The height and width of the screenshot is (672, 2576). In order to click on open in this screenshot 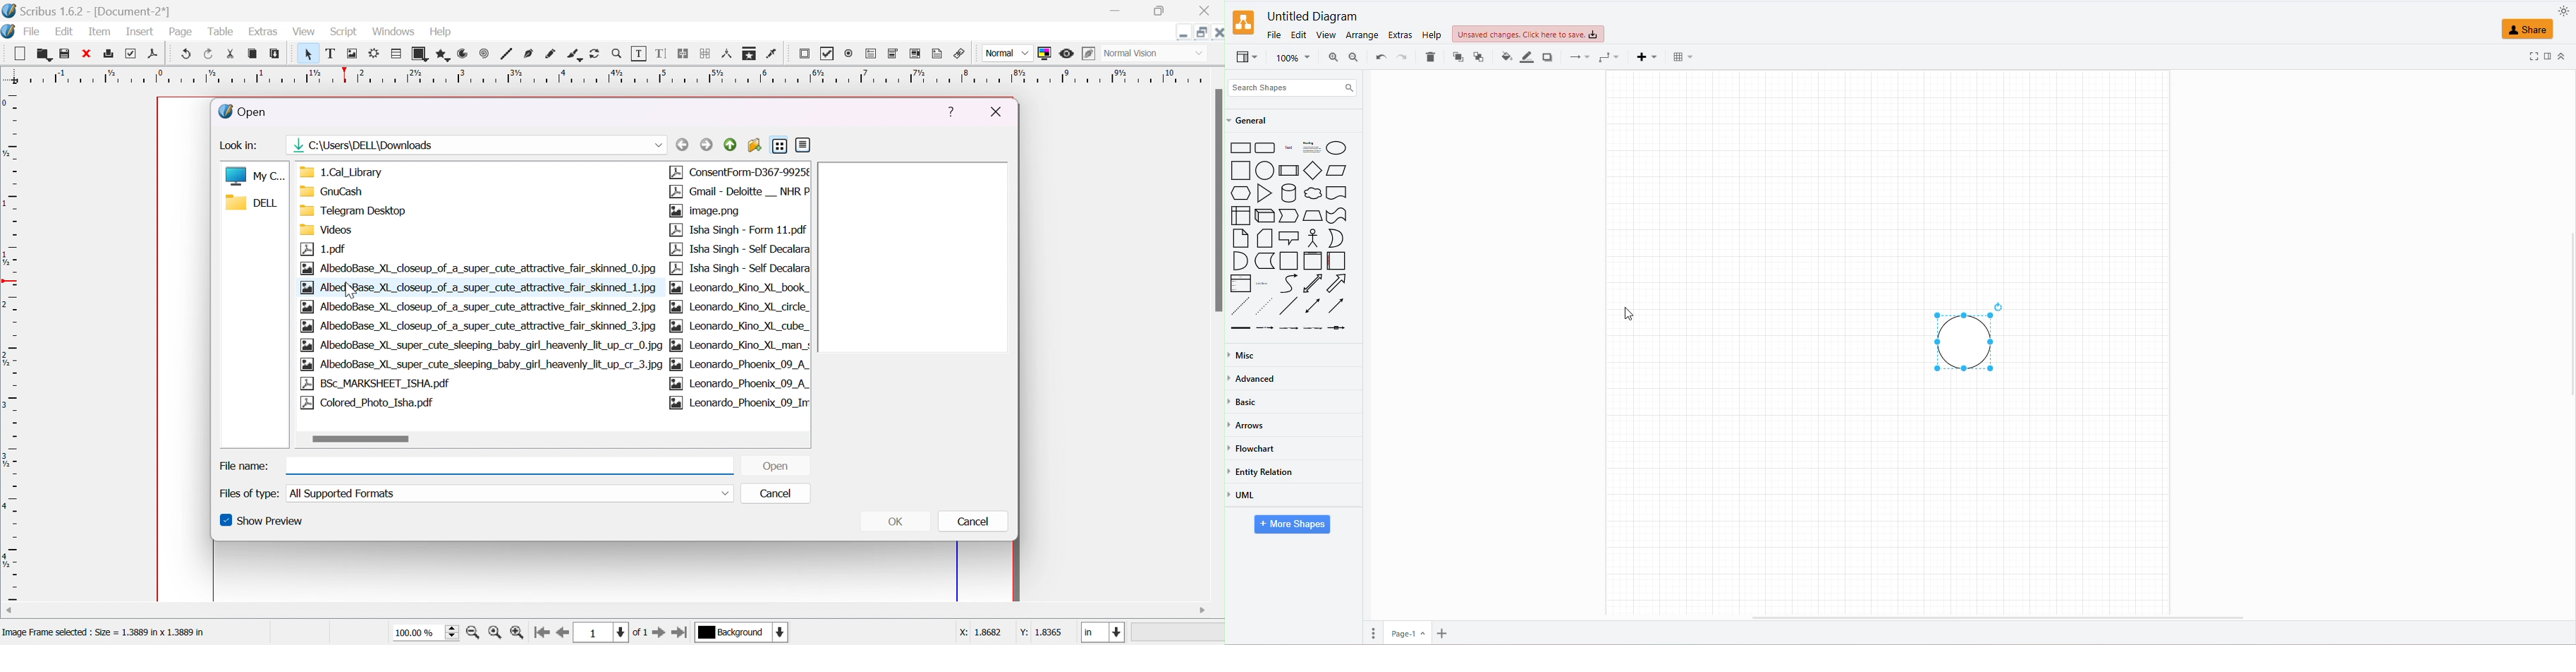, I will do `click(42, 54)`.